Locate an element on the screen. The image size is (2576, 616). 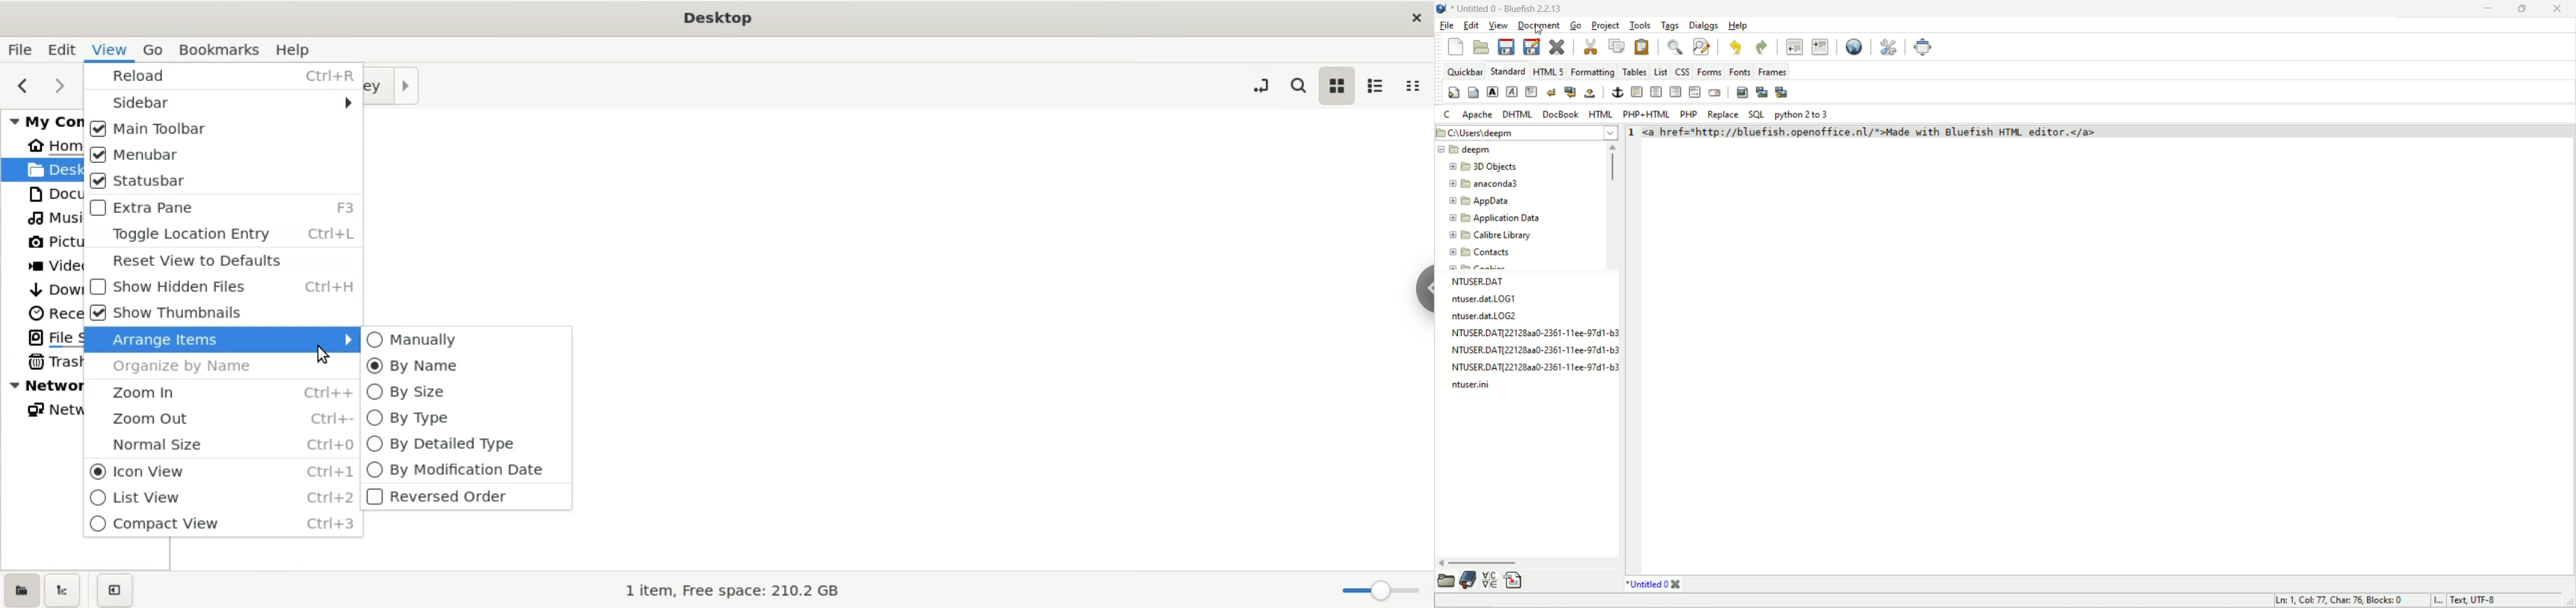
paste is located at coordinates (1639, 47).